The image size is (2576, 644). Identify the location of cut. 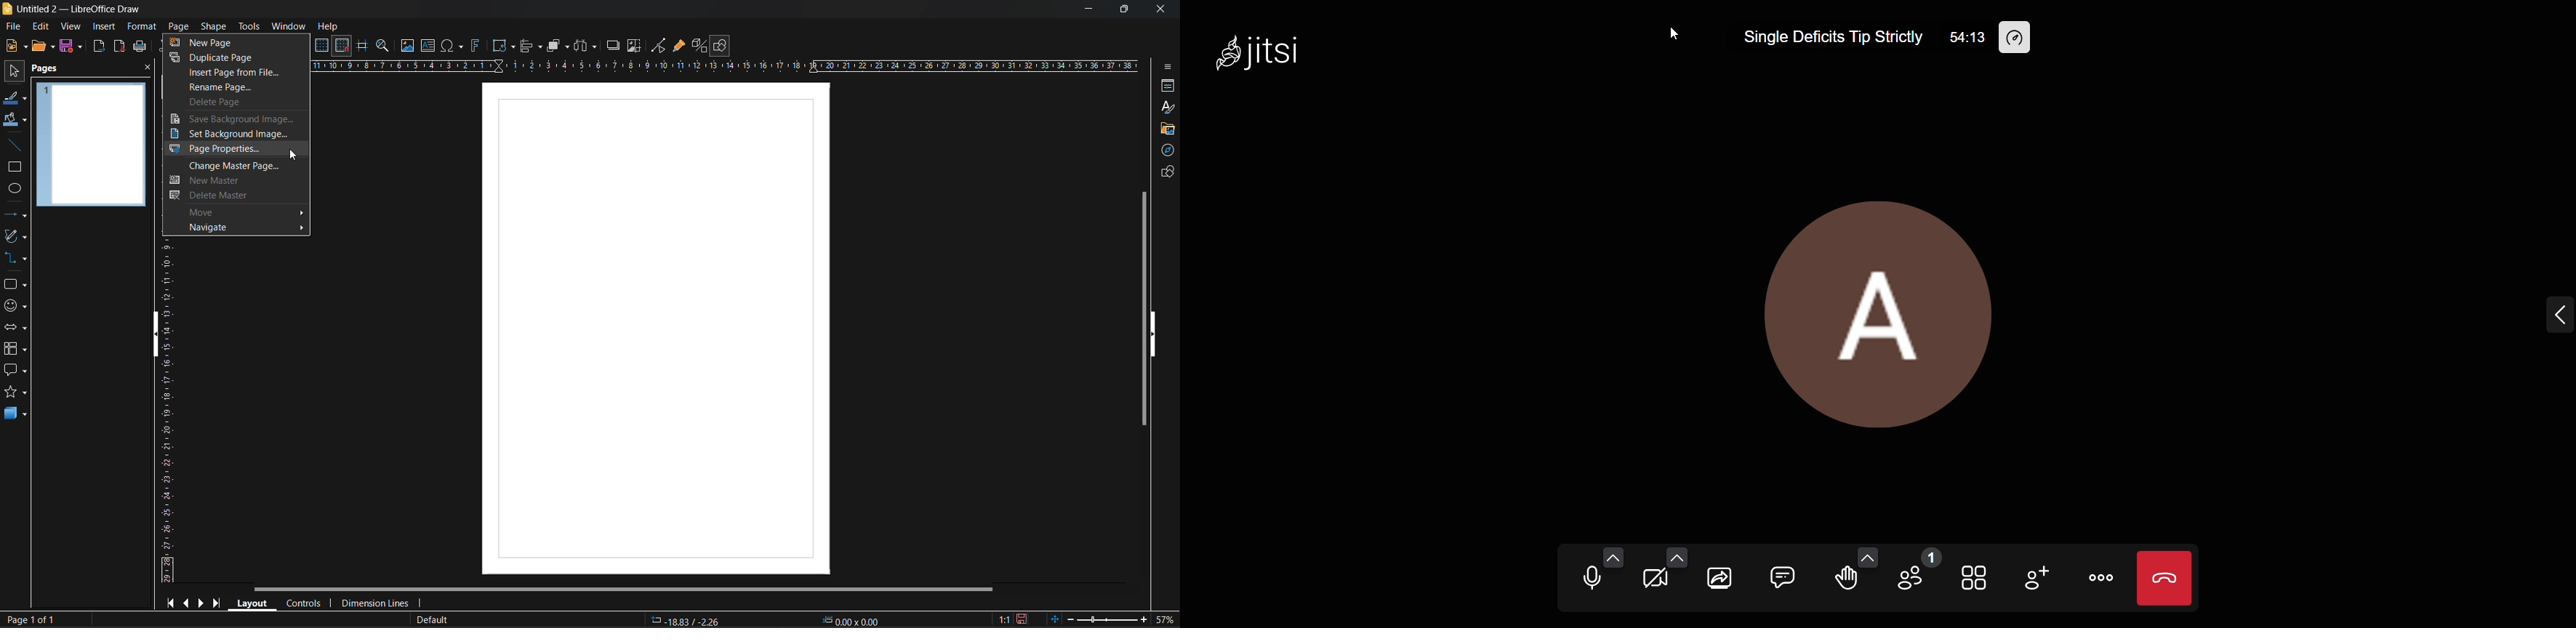
(162, 47).